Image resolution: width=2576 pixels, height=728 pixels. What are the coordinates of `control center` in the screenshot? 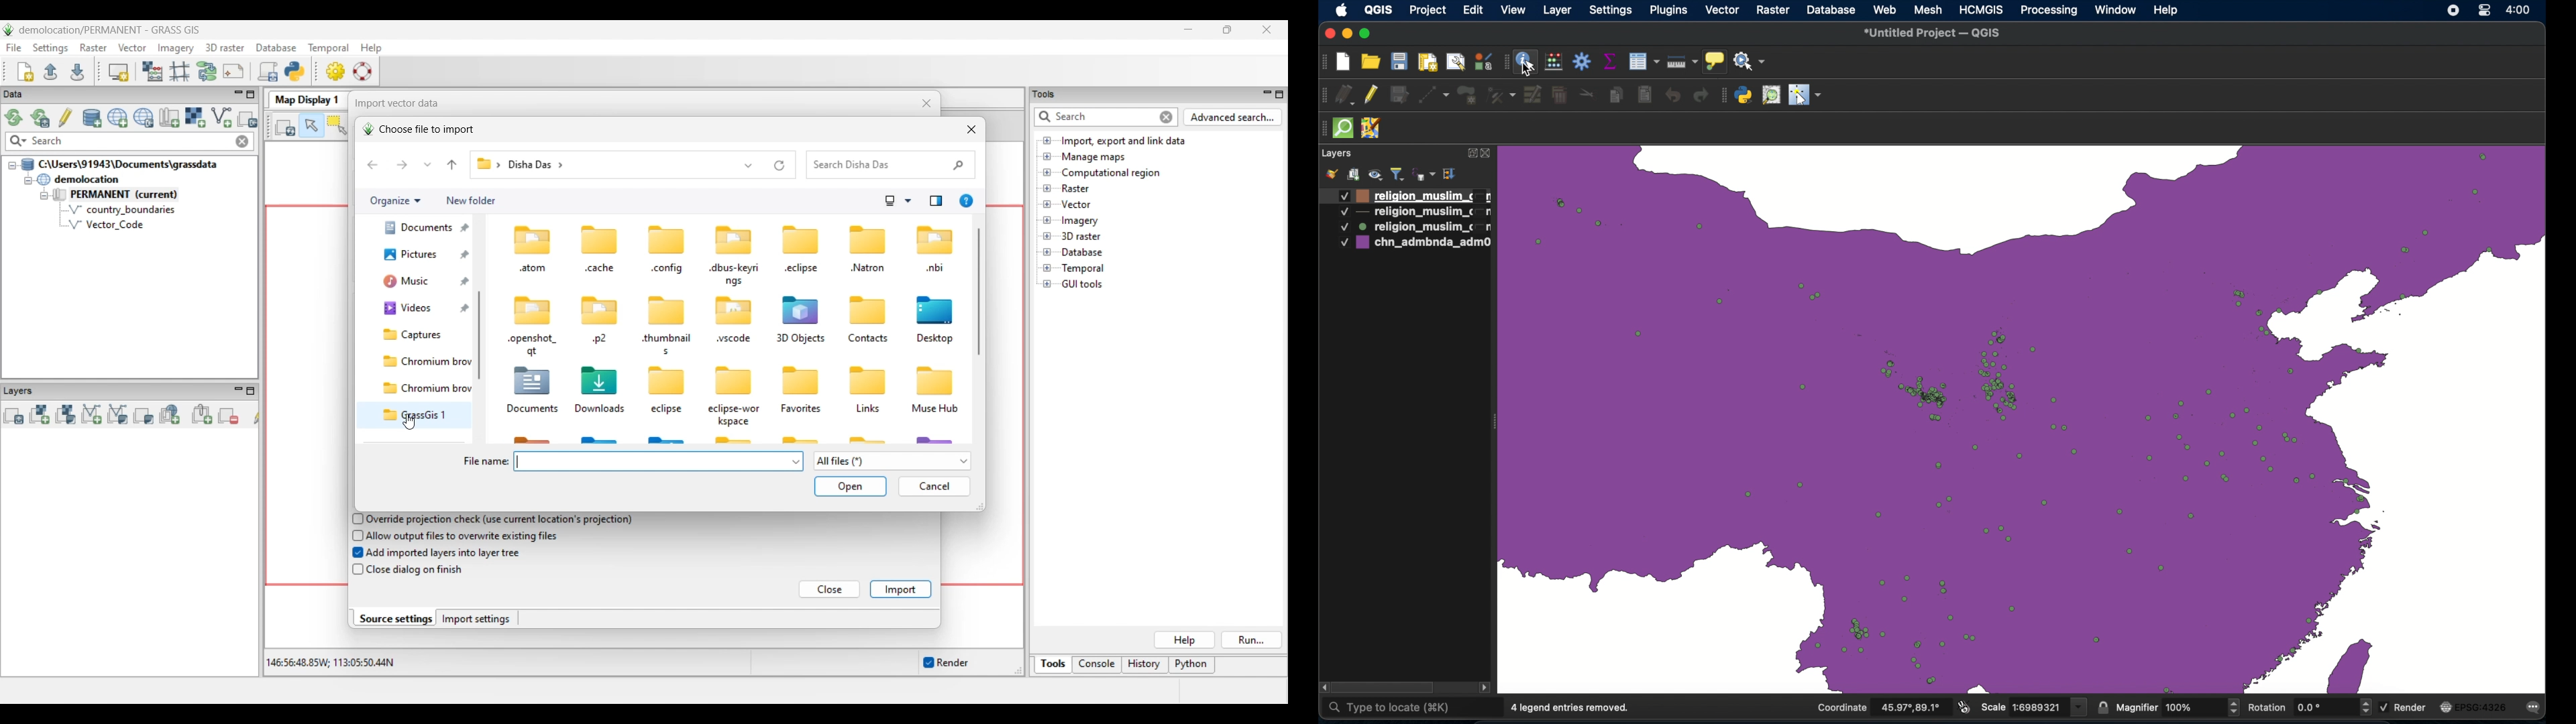 It's located at (2484, 11).